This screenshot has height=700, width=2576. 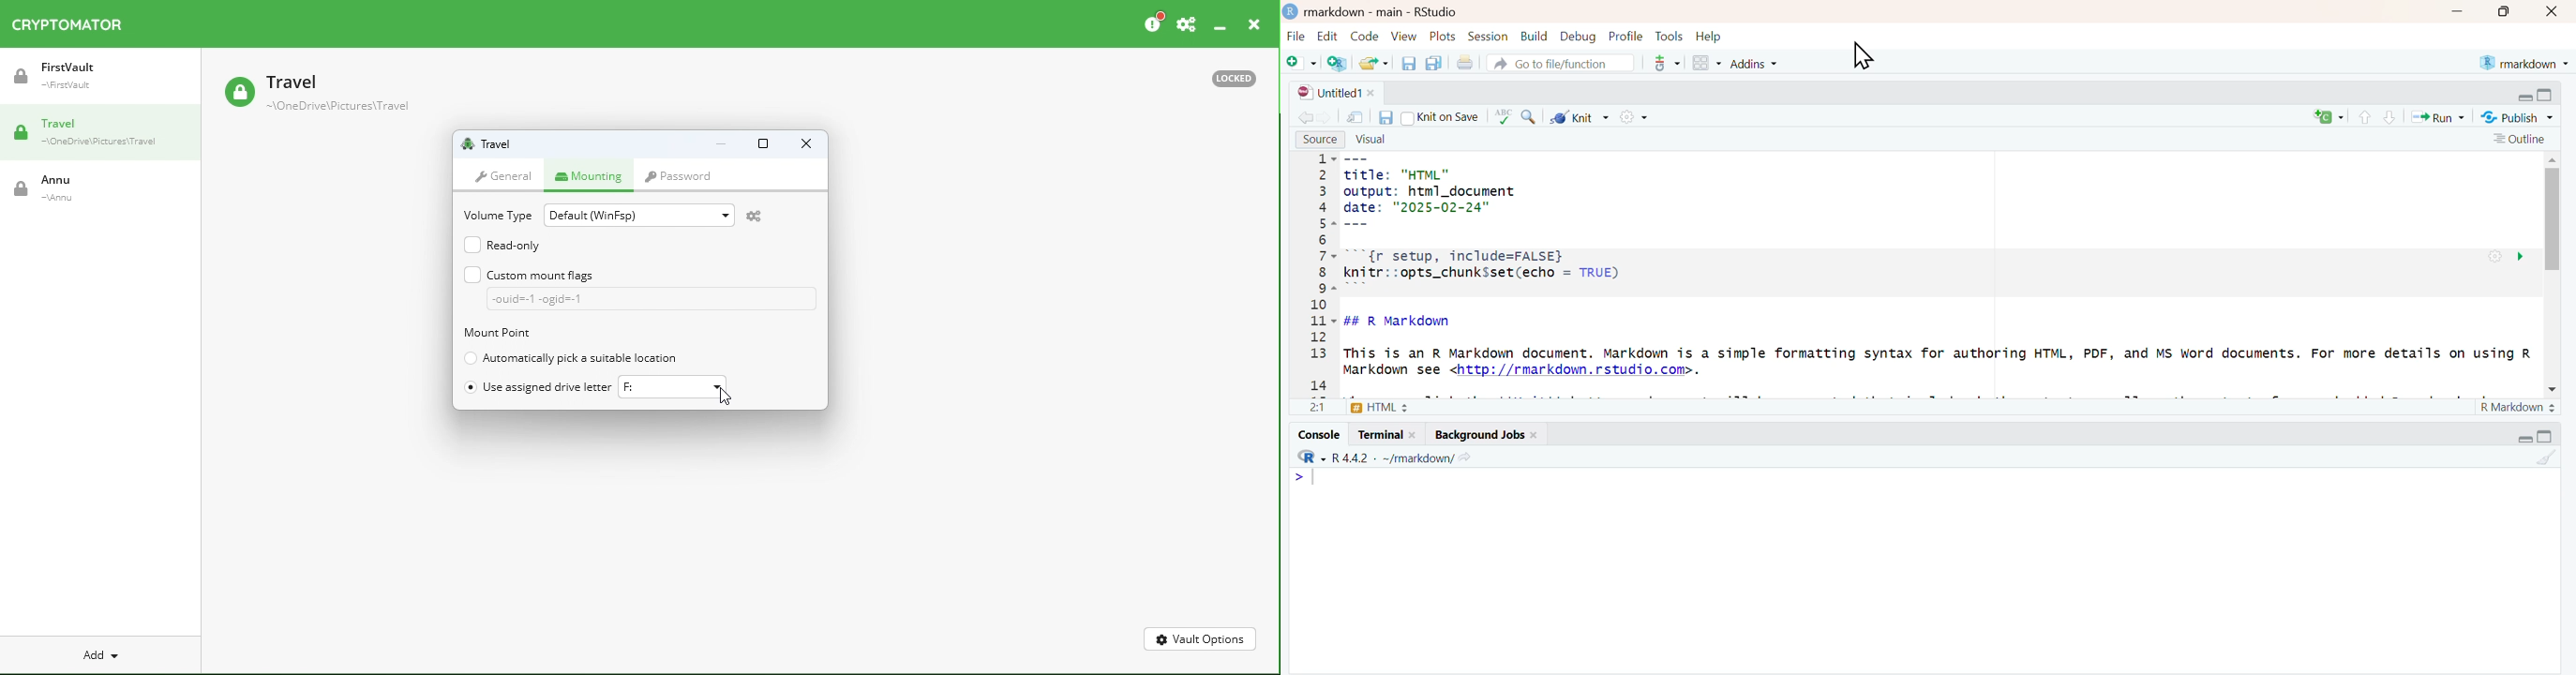 What do you see at coordinates (1408, 63) in the screenshot?
I see `Save current document` at bounding box center [1408, 63].